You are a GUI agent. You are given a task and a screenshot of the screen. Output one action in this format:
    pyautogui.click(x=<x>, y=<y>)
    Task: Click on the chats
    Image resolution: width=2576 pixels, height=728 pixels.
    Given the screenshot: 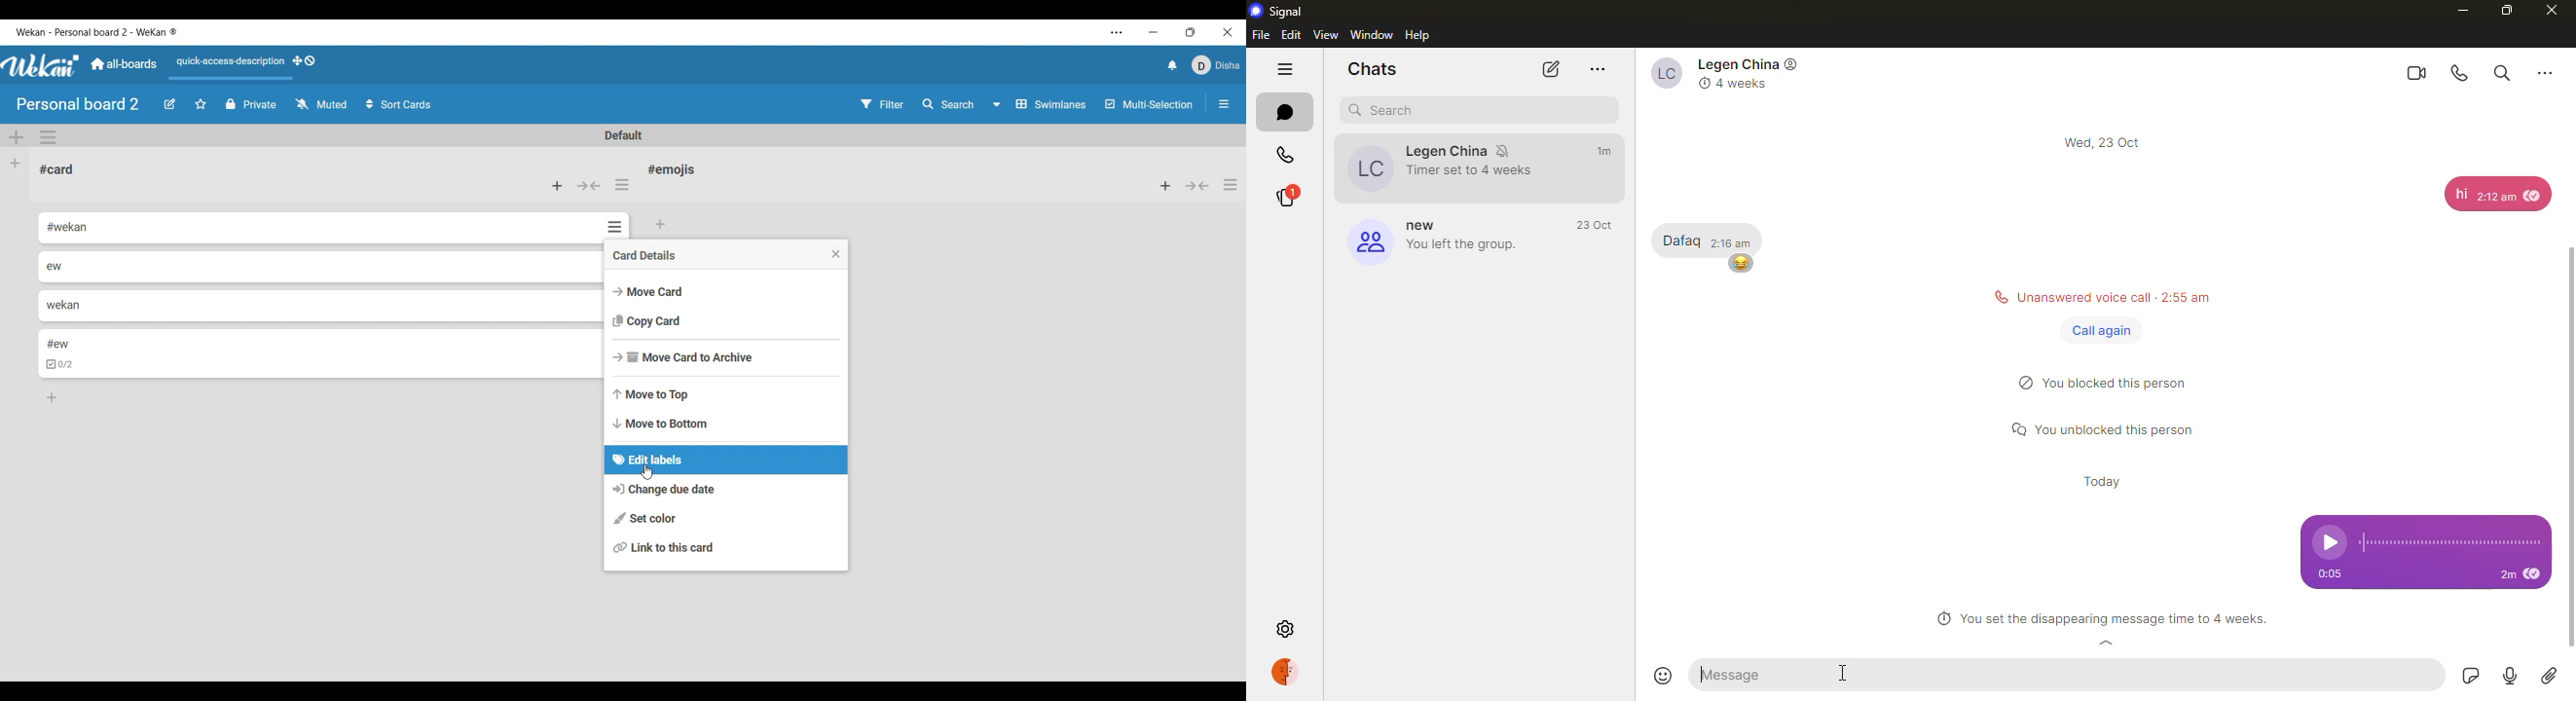 What is the action you would take?
    pyautogui.click(x=1372, y=68)
    